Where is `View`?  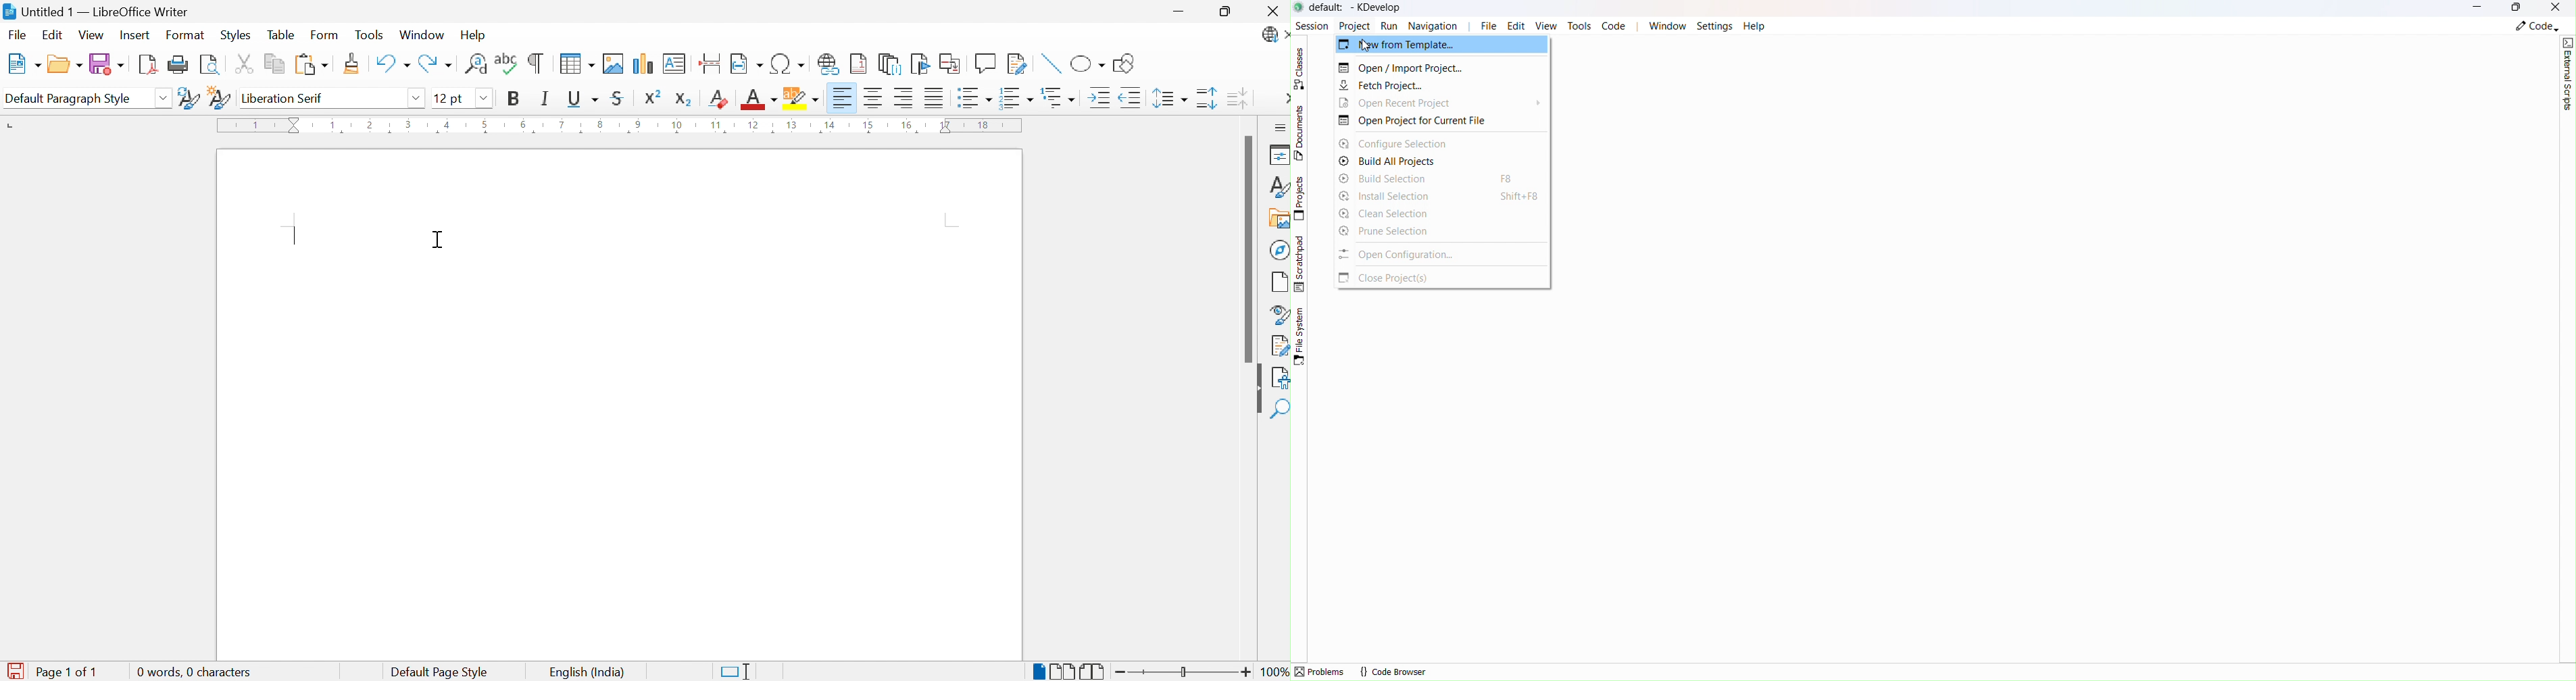 View is located at coordinates (92, 36).